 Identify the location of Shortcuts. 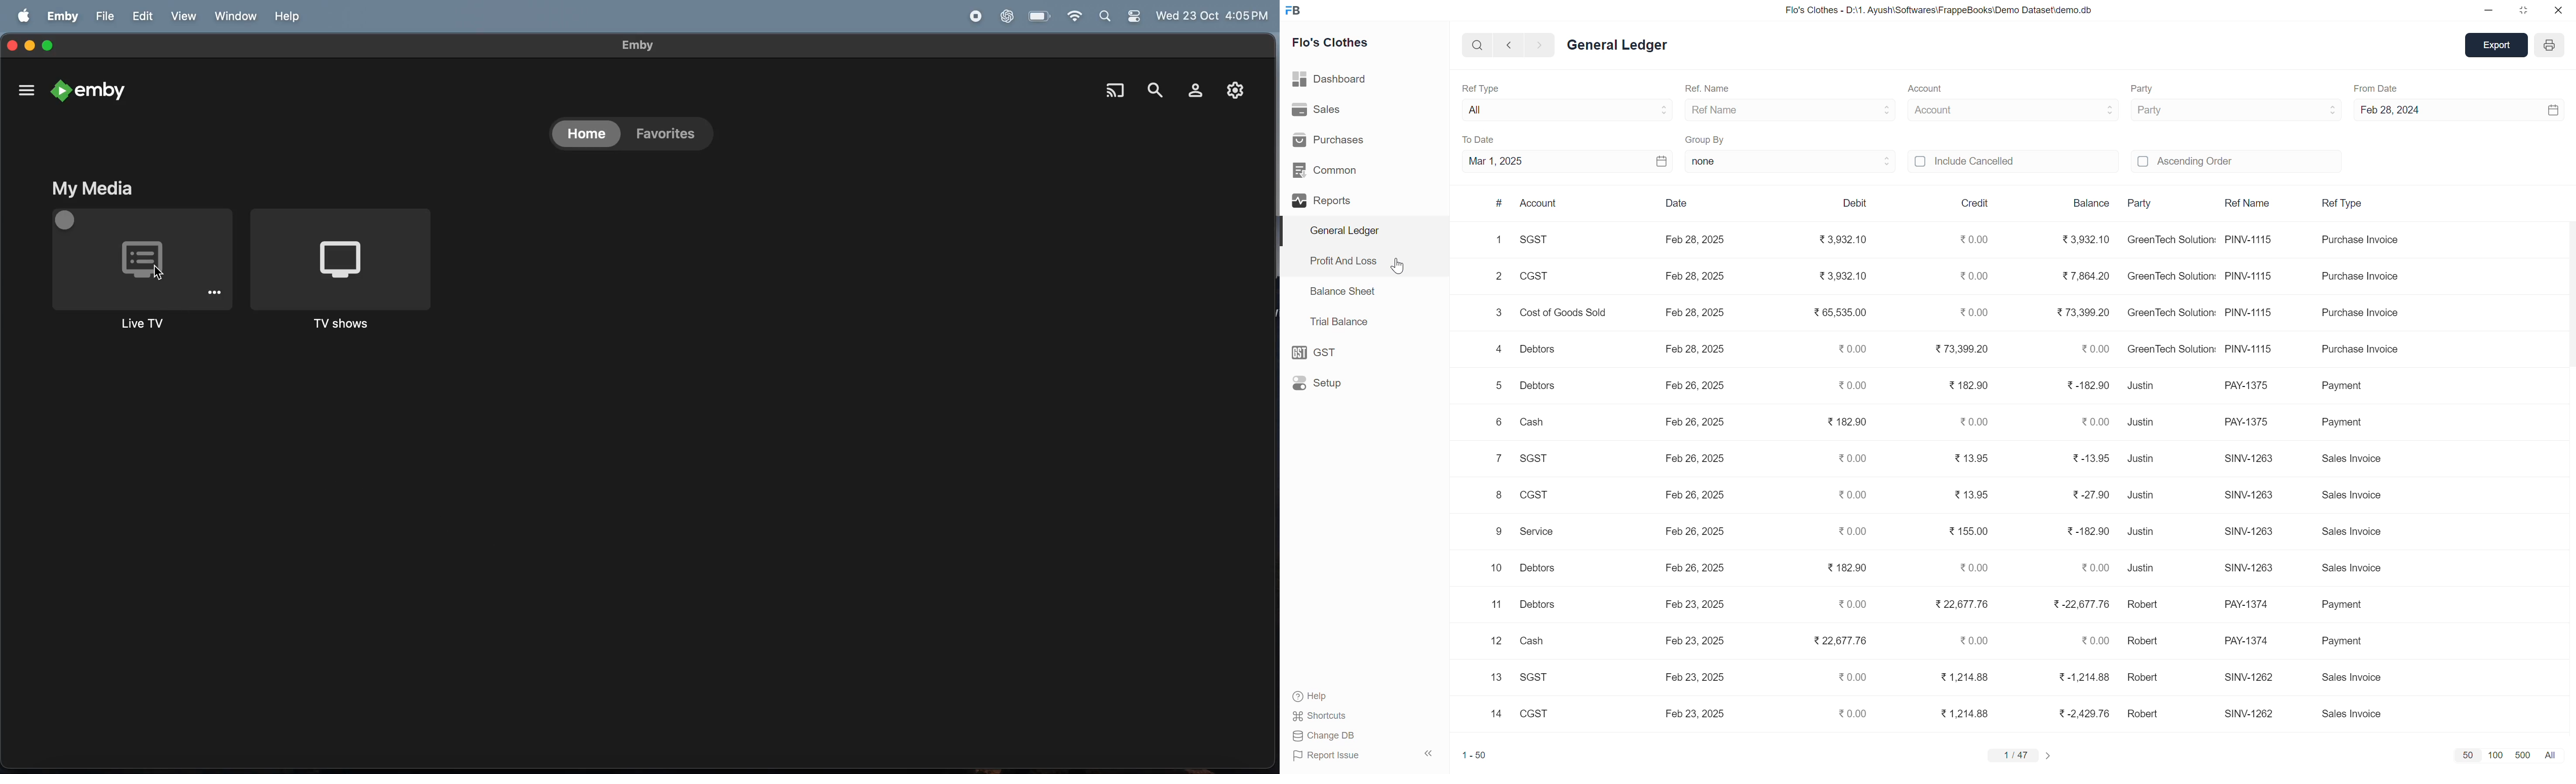
(1325, 716).